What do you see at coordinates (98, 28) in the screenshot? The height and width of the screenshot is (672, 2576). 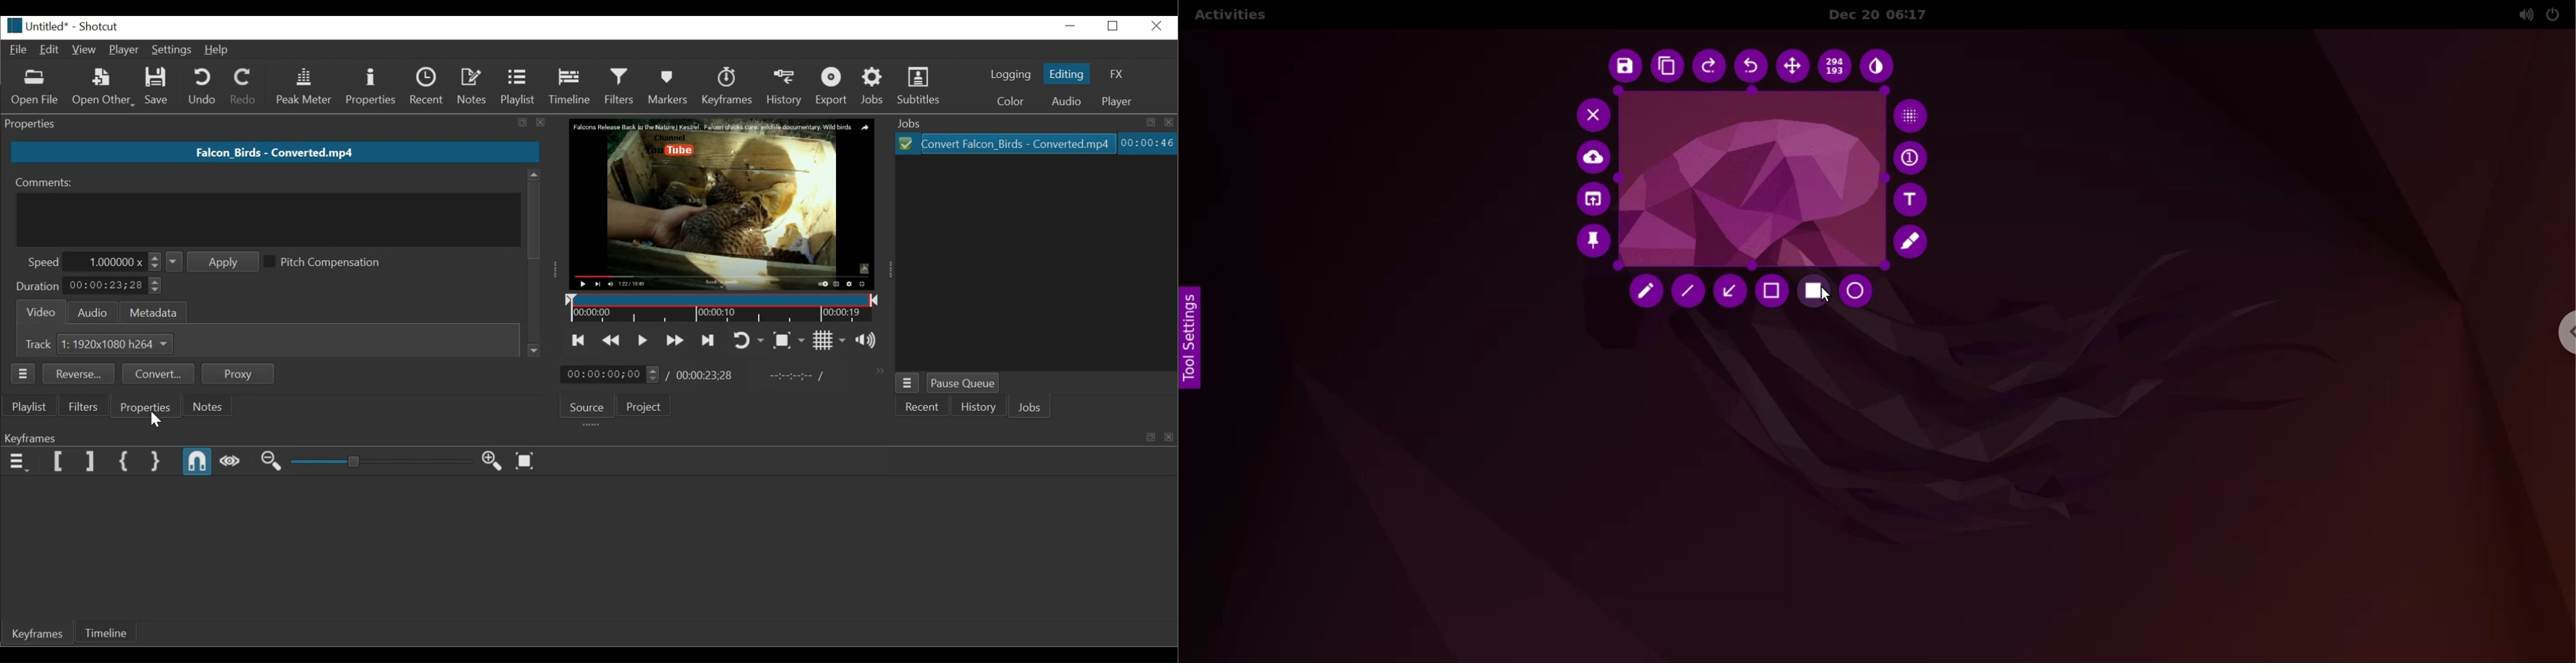 I see `Shotcut` at bounding box center [98, 28].